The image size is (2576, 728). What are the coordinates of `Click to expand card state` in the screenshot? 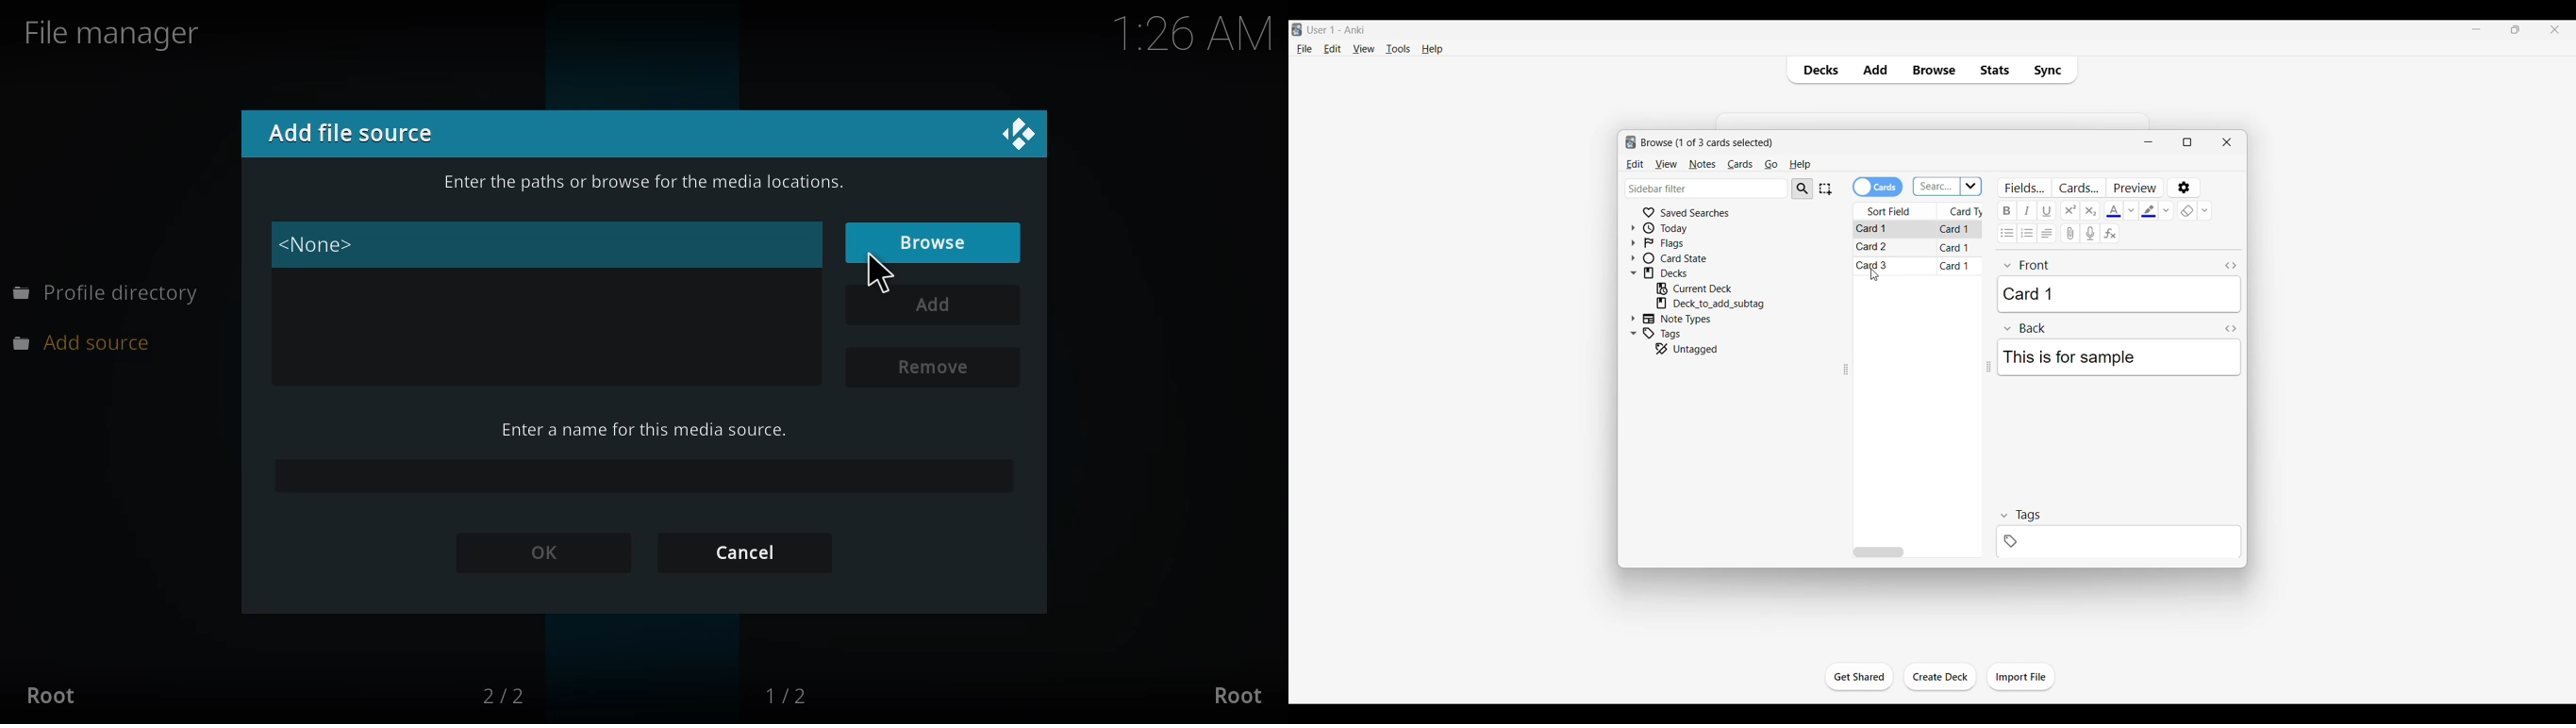 It's located at (1633, 258).